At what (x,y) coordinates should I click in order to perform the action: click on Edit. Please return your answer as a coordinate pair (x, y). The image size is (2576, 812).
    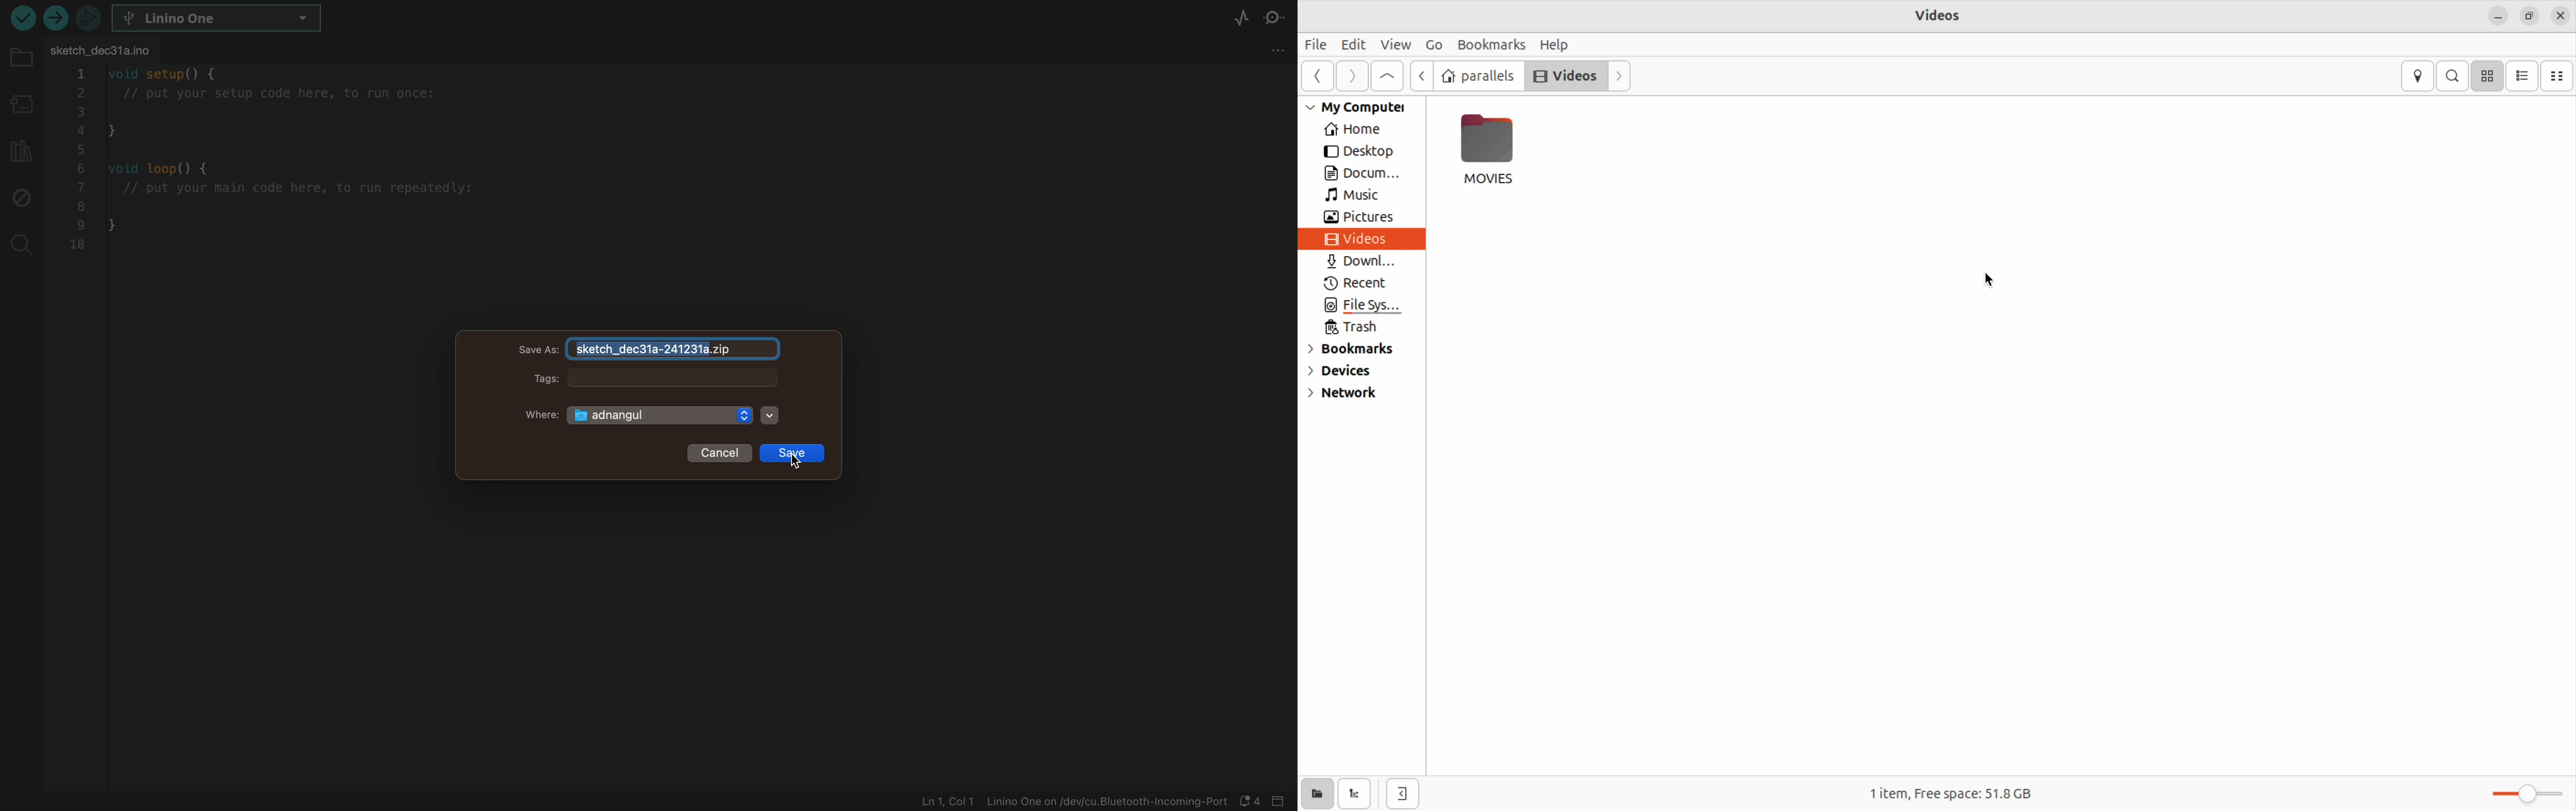
    Looking at the image, I should click on (1353, 45).